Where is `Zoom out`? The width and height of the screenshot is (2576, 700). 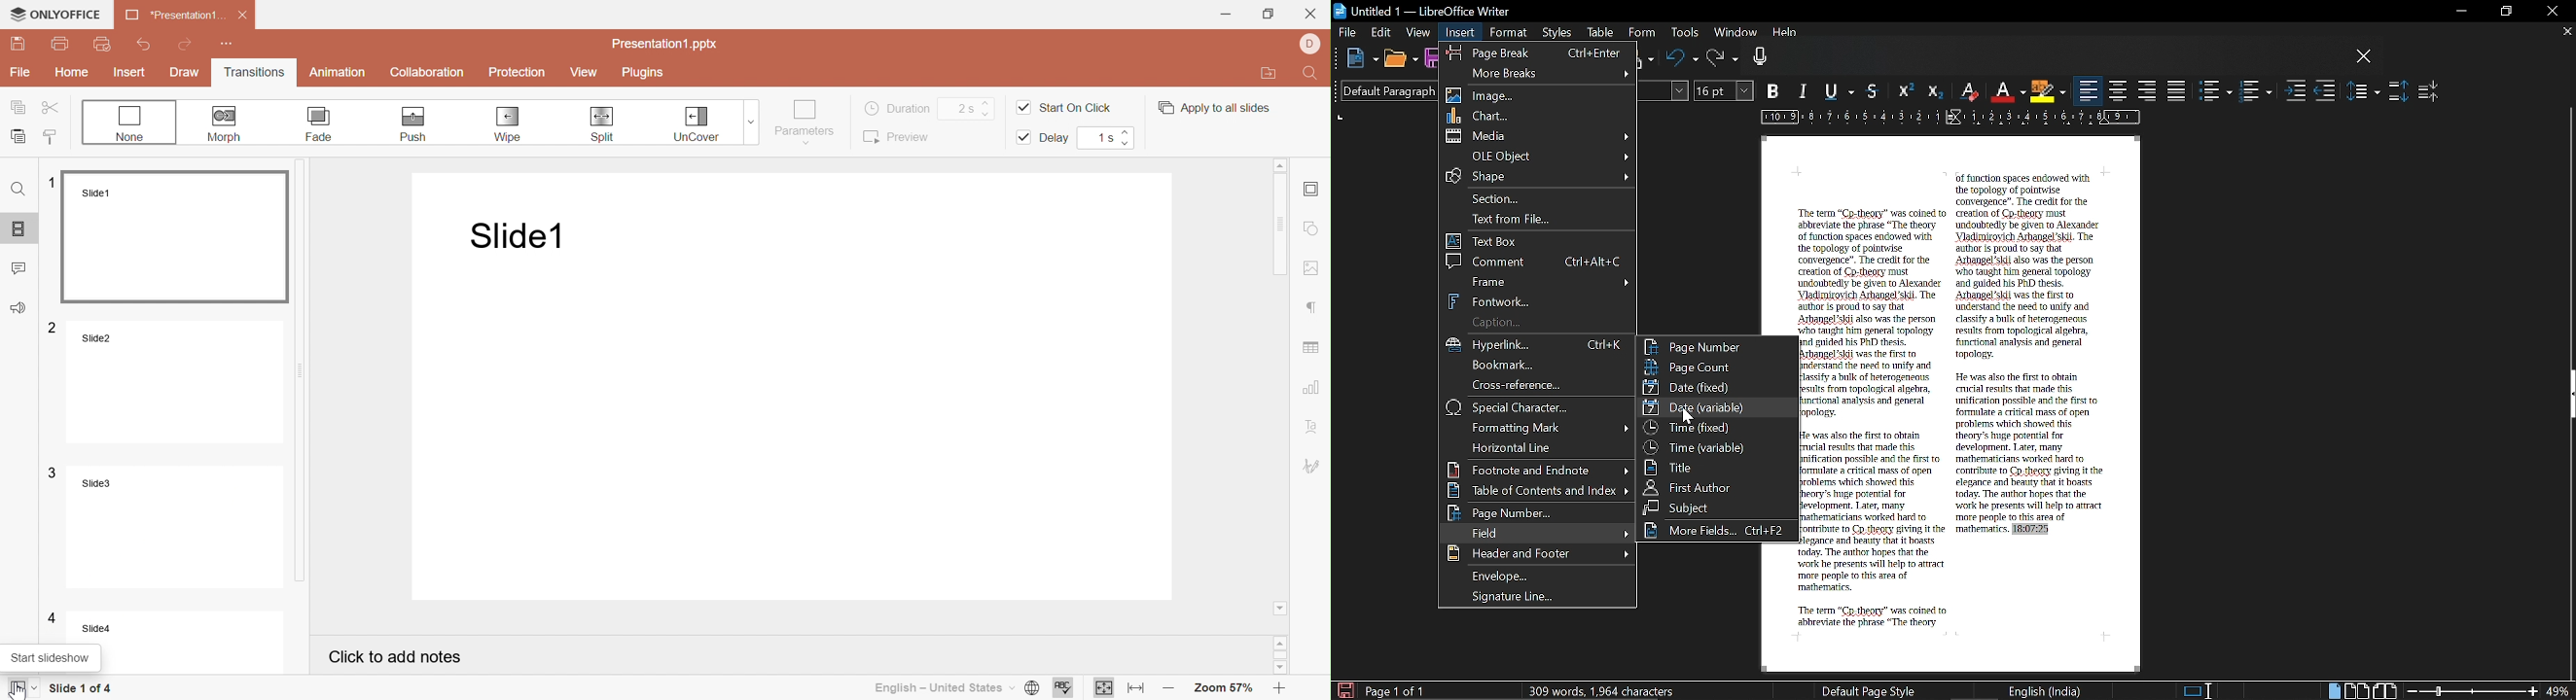
Zoom out is located at coordinates (1174, 686).